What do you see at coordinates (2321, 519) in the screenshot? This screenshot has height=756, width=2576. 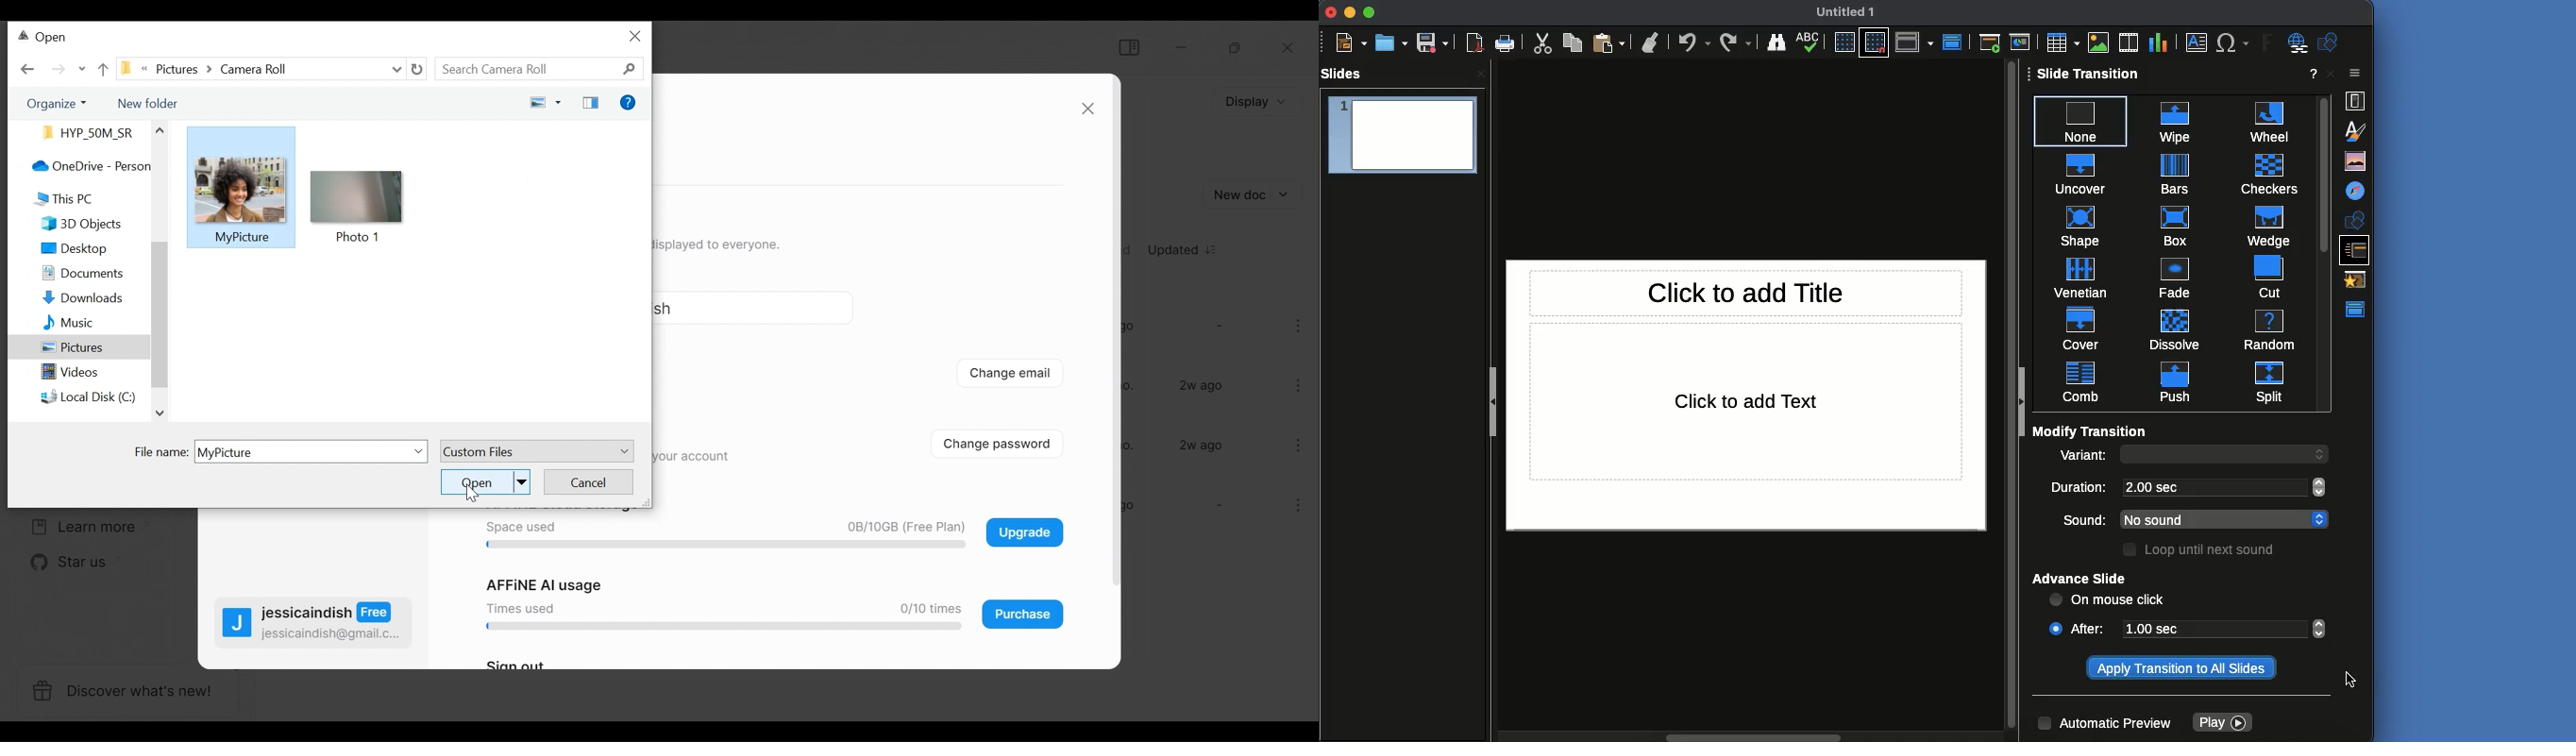 I see `scroll` at bounding box center [2321, 519].